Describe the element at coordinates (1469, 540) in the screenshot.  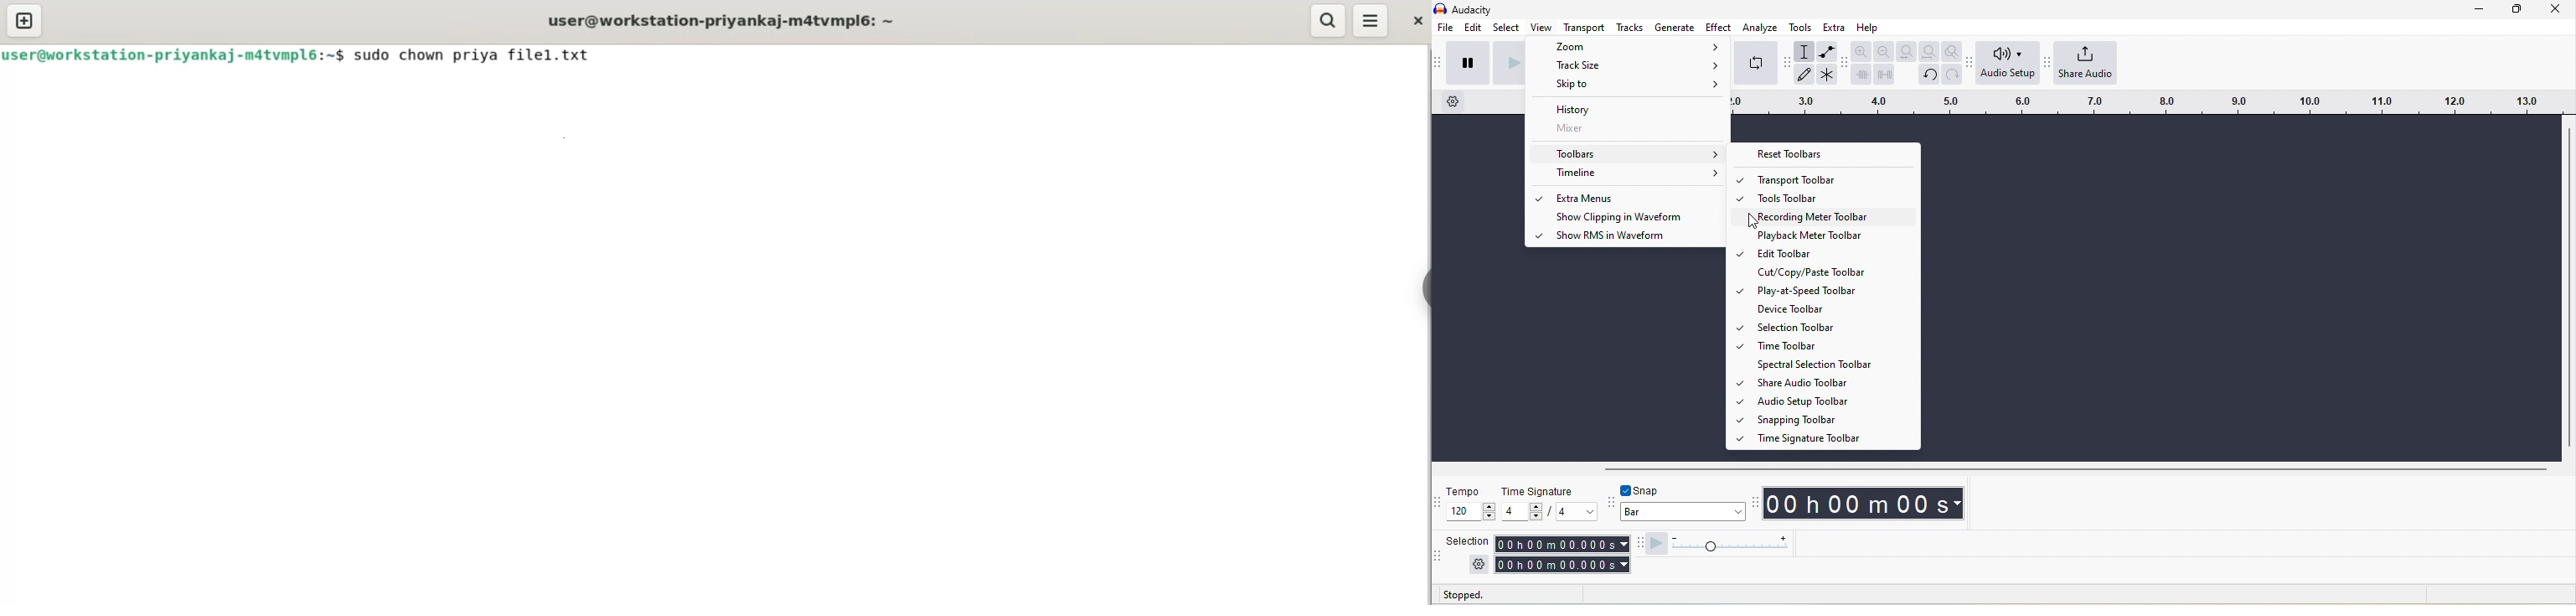
I see `selection` at that location.